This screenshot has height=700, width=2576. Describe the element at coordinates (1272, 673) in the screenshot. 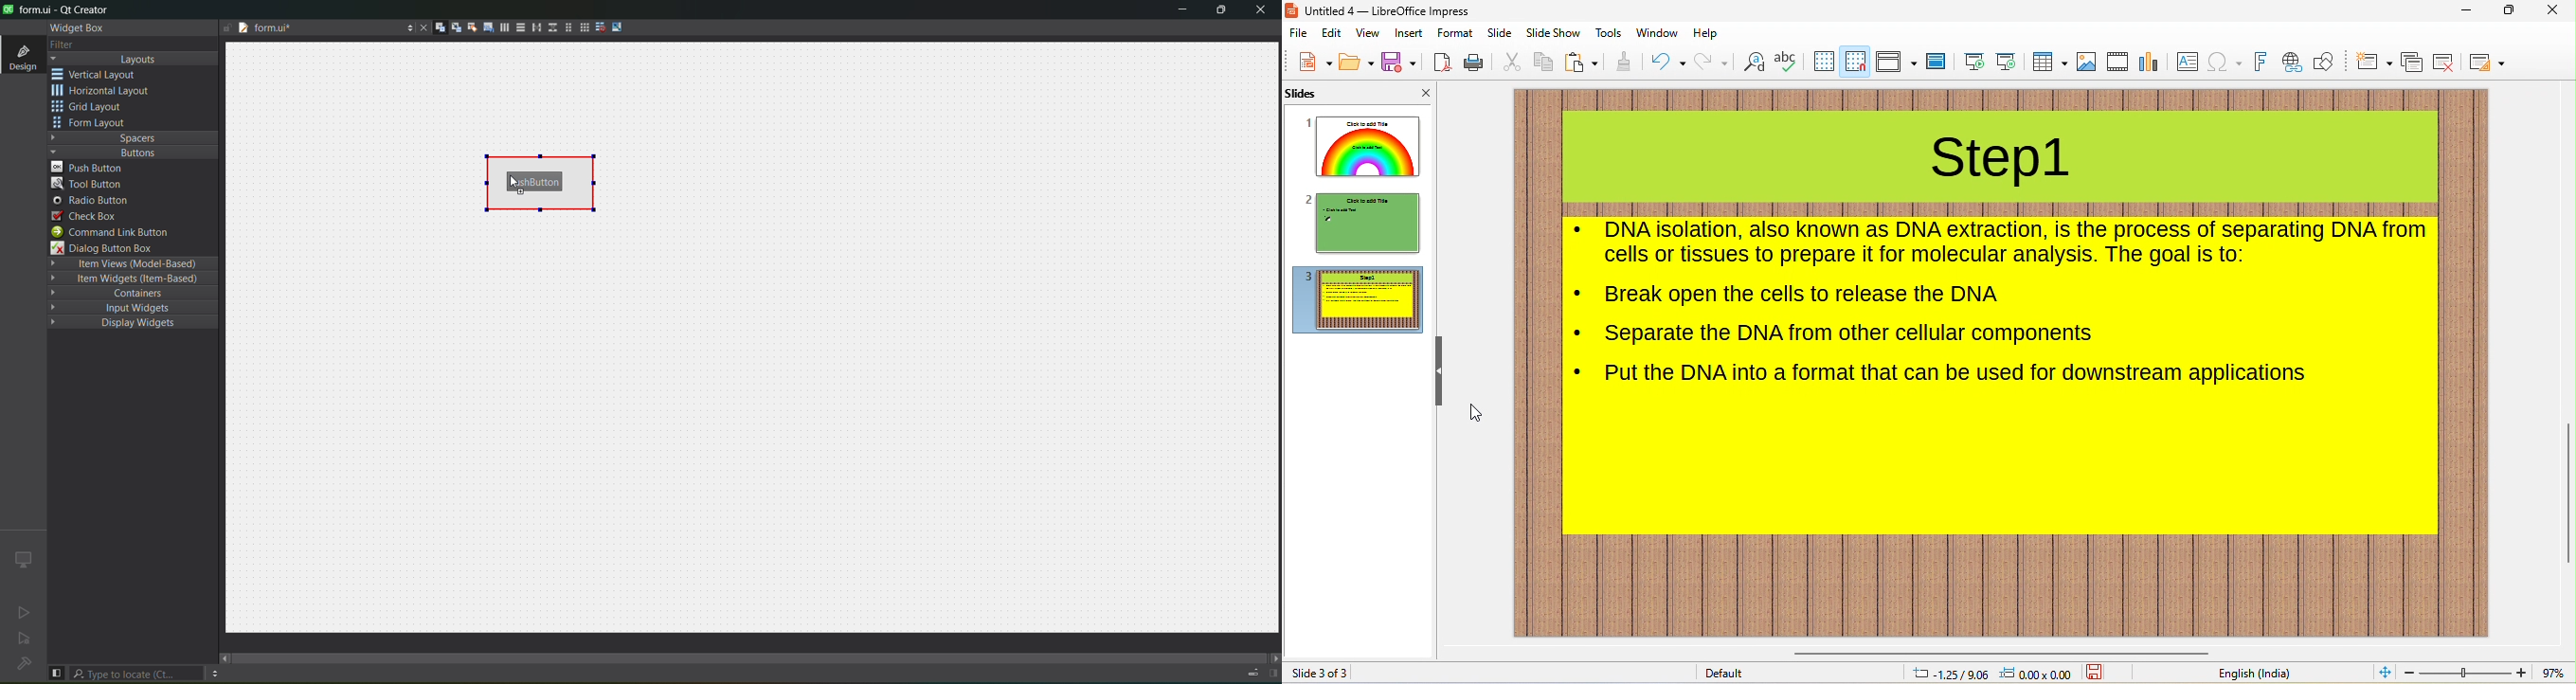

I see `Show/hide right pane` at that location.